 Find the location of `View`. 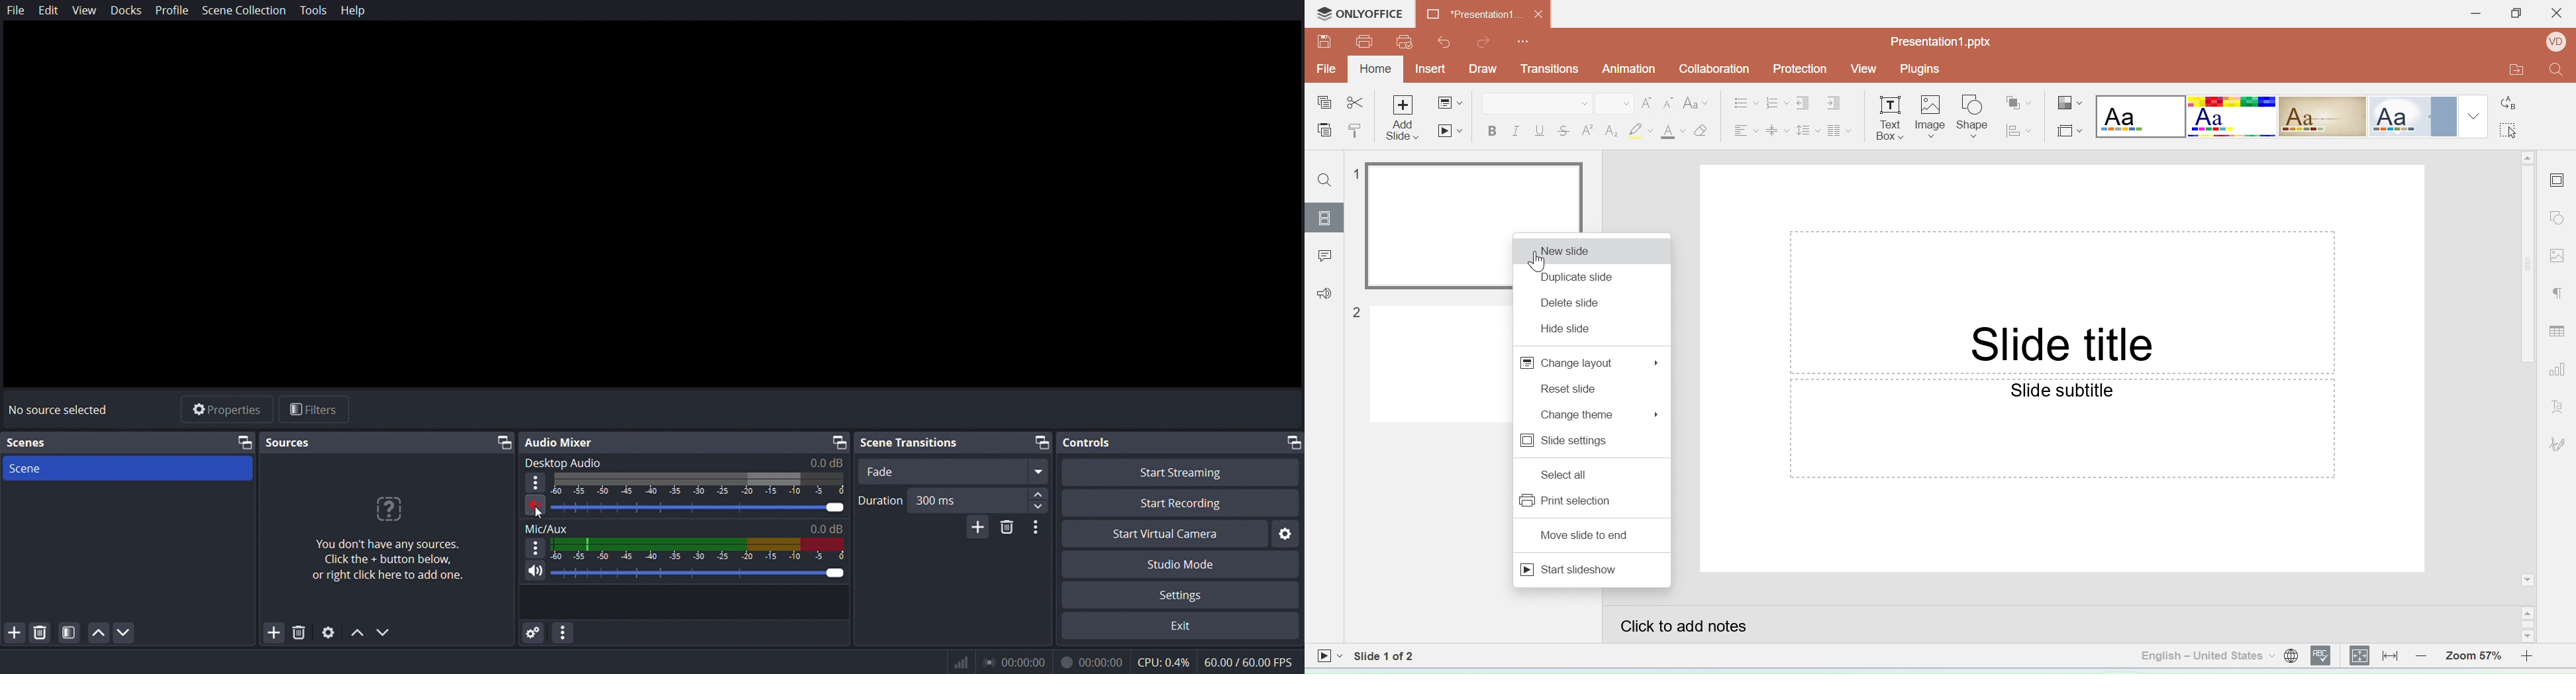

View is located at coordinates (1863, 69).